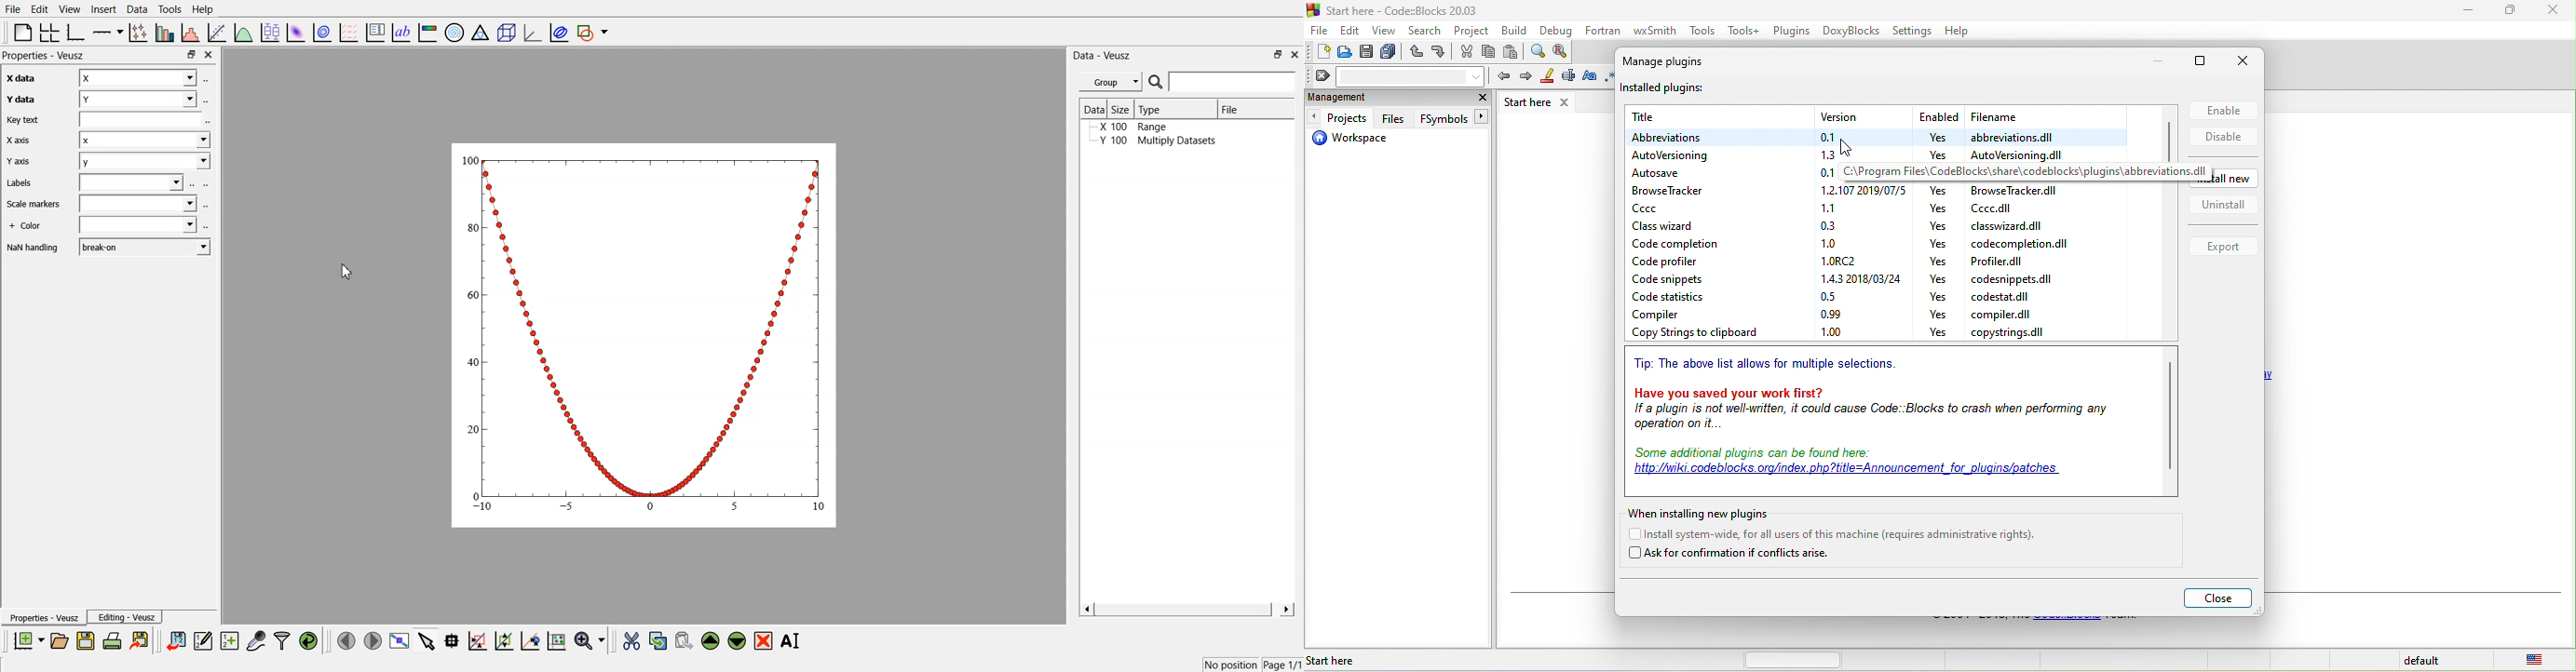  Describe the element at coordinates (1602, 28) in the screenshot. I see `fortran` at that location.